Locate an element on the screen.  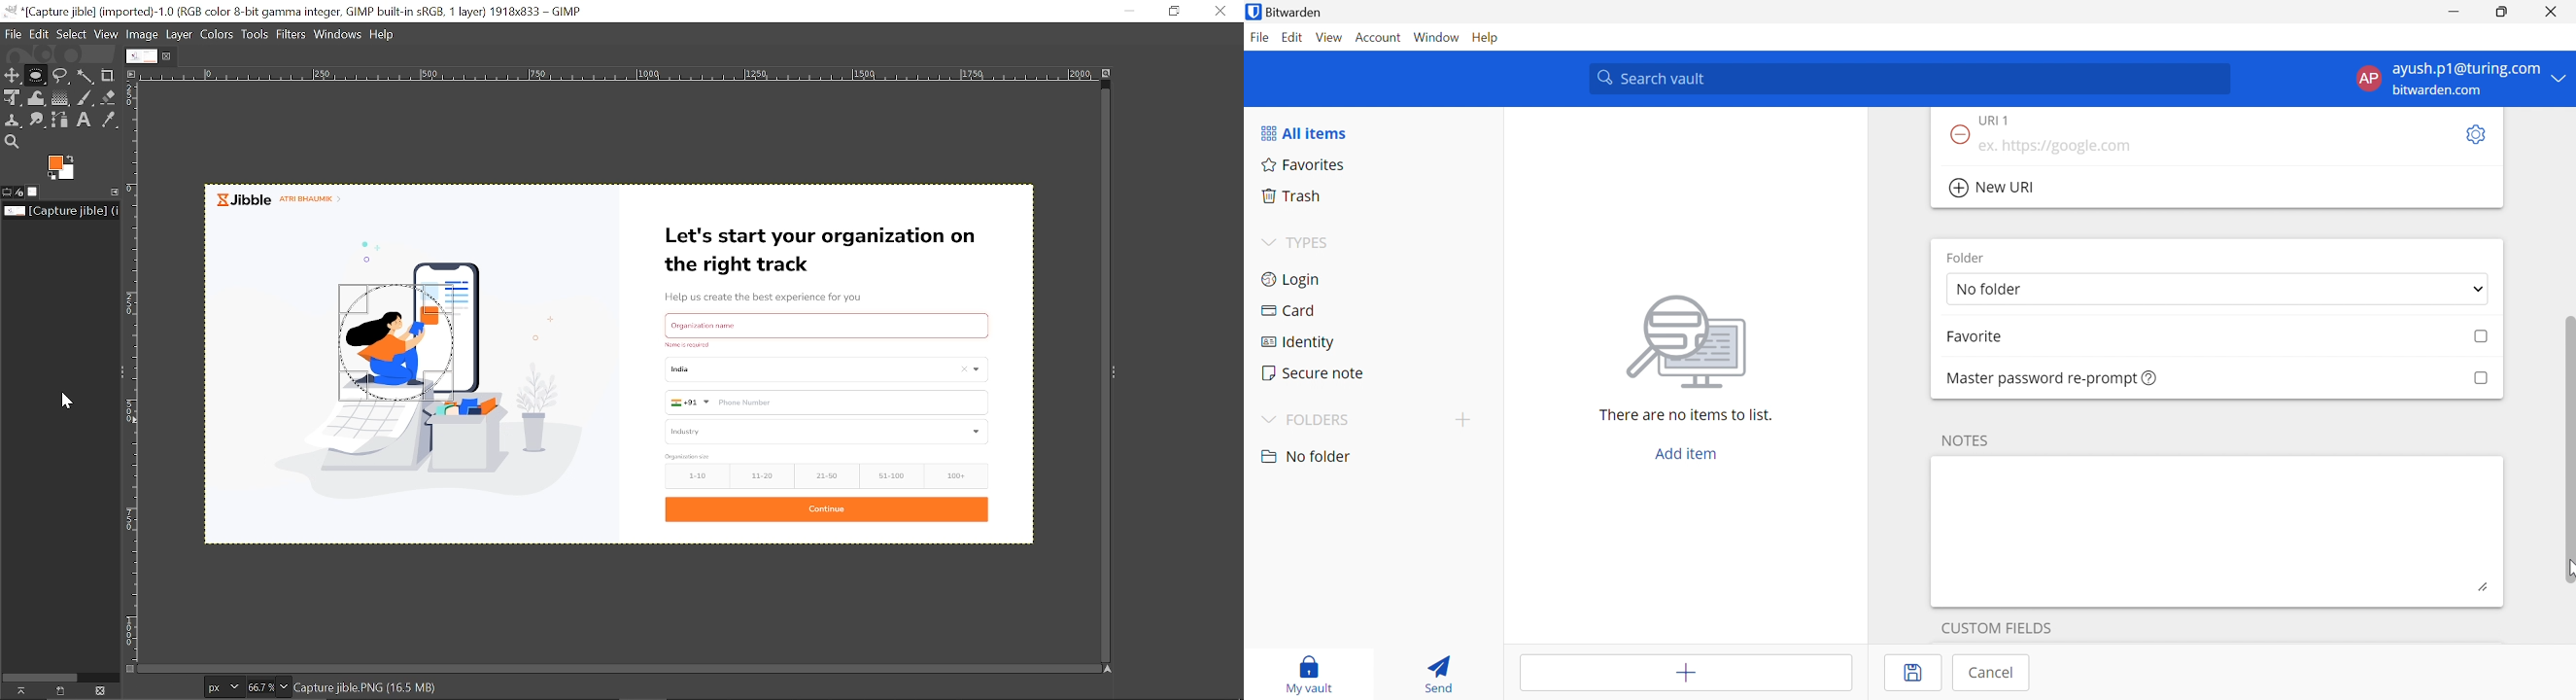
Remove is located at coordinates (1957, 135).